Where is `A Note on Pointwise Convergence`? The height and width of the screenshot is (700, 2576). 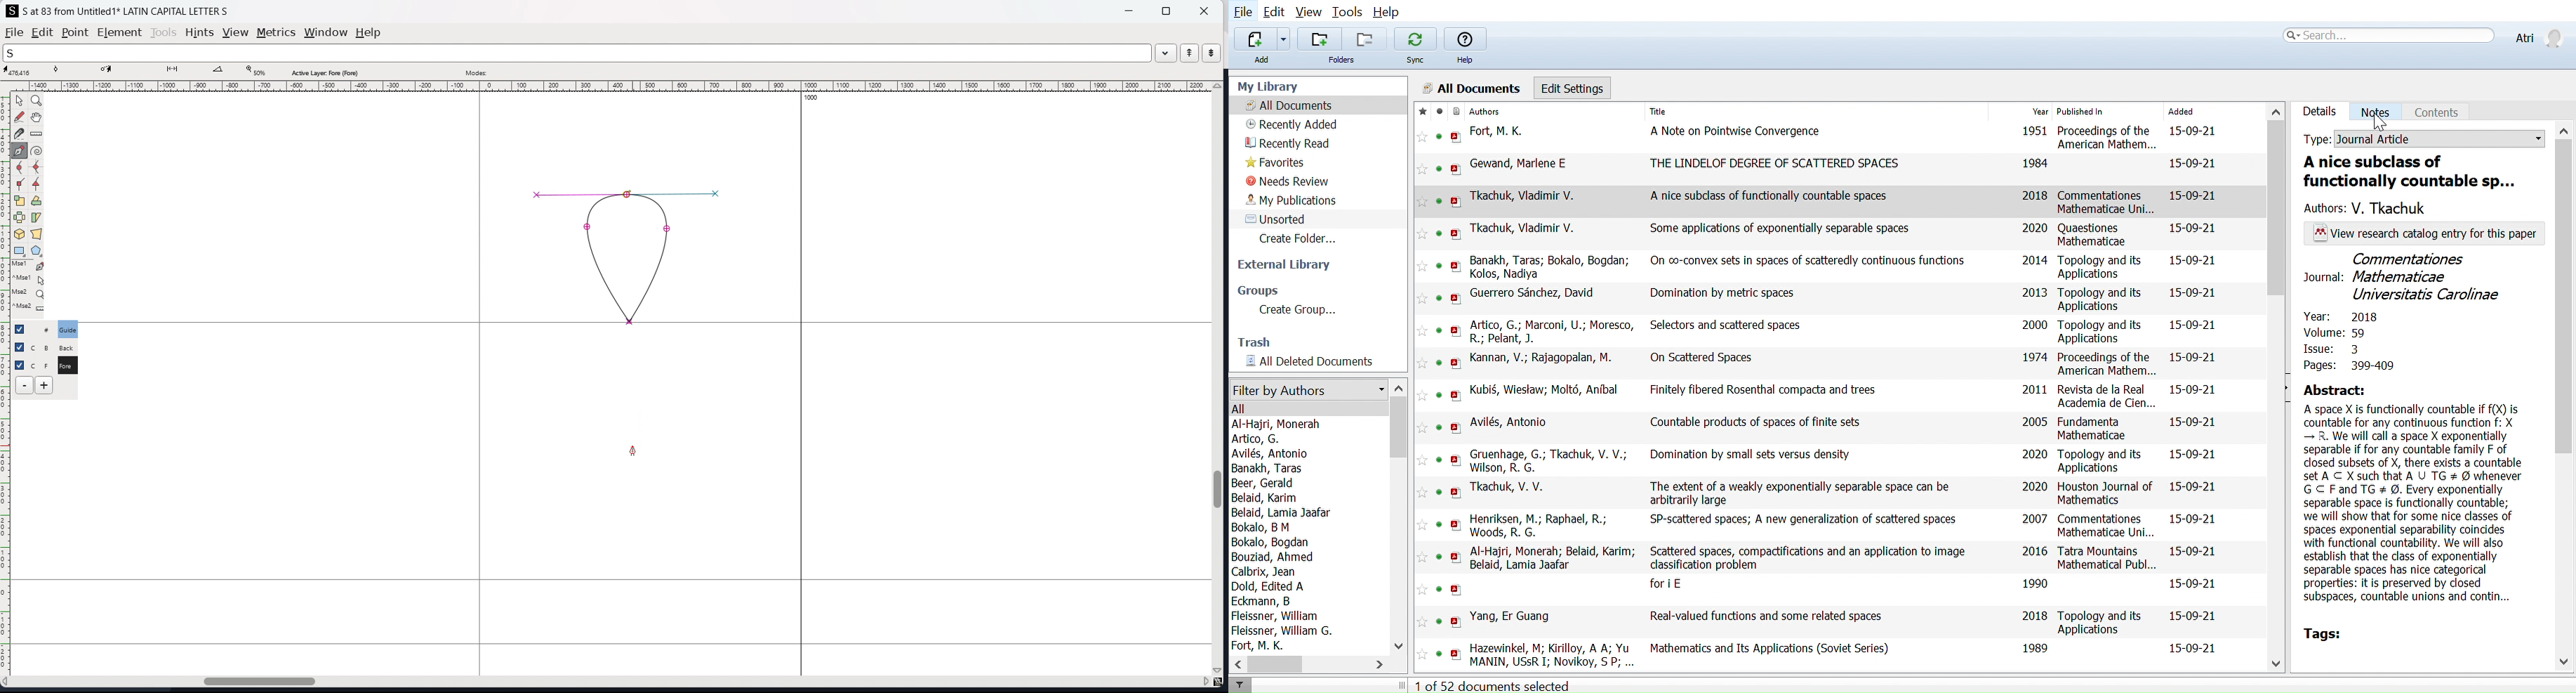
A Note on Pointwise Convergence is located at coordinates (1736, 133).